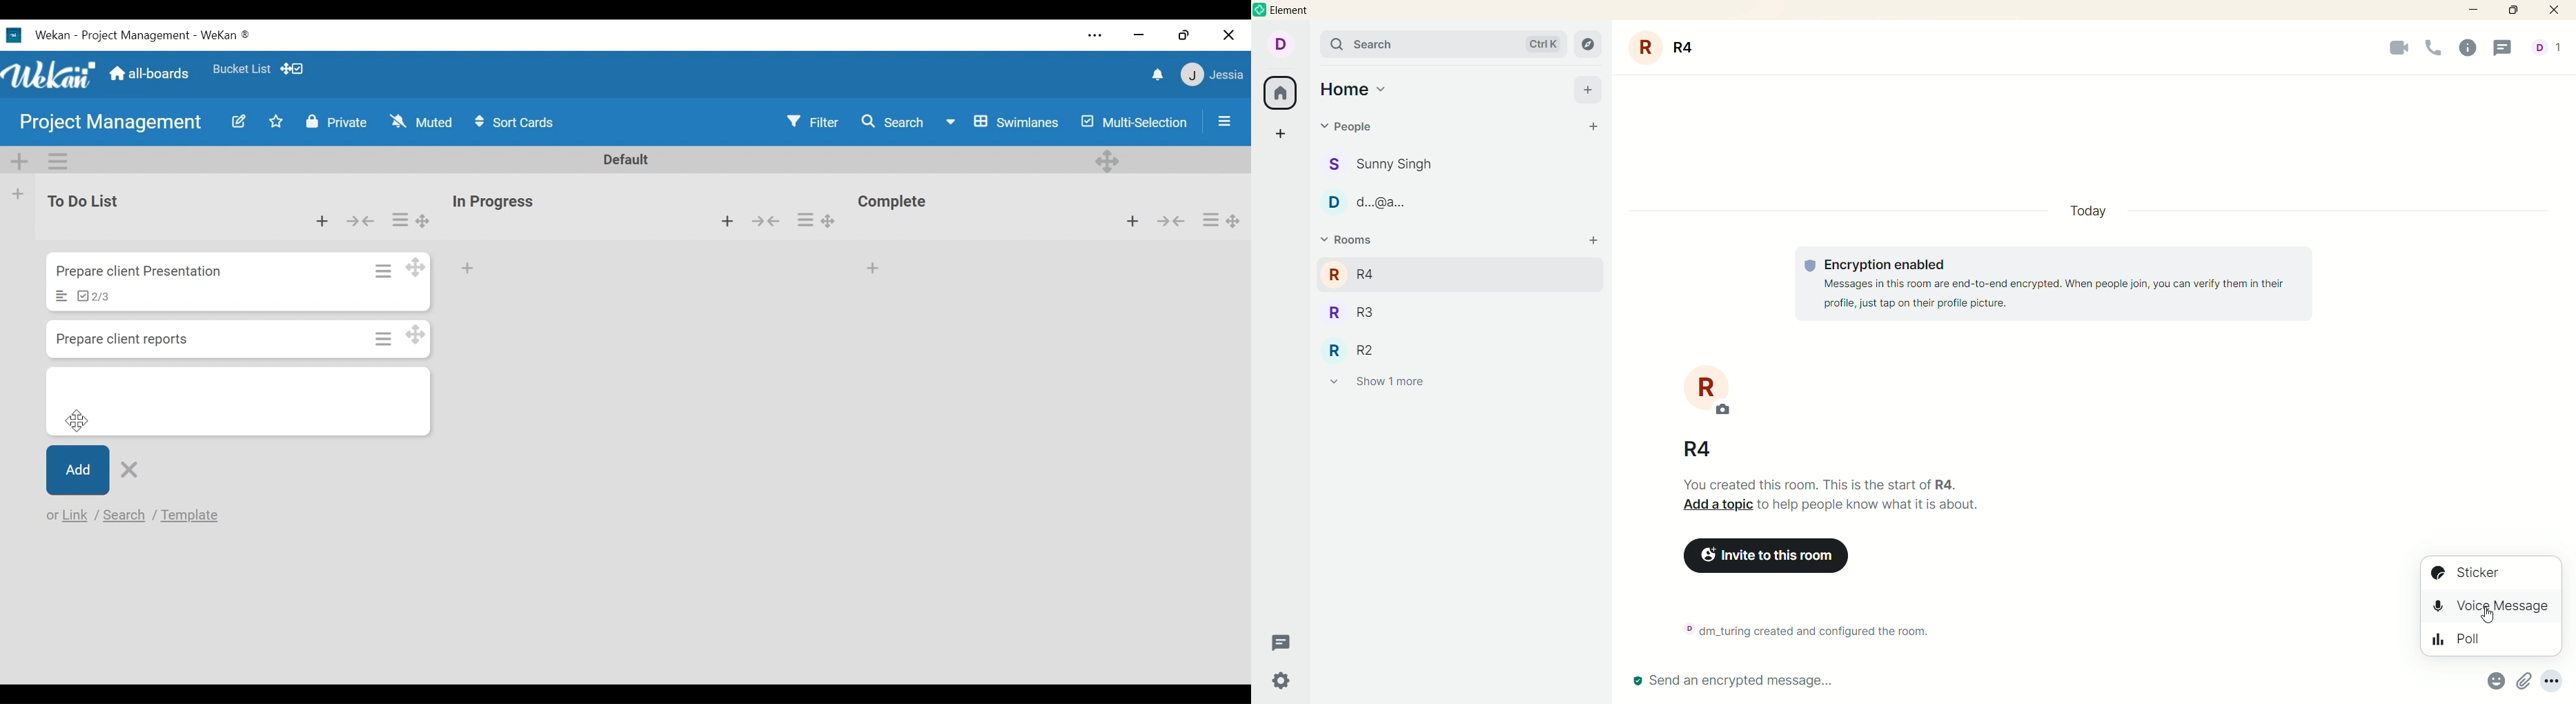 The width and height of the screenshot is (2576, 728). I want to click on poll, so click(2492, 643).